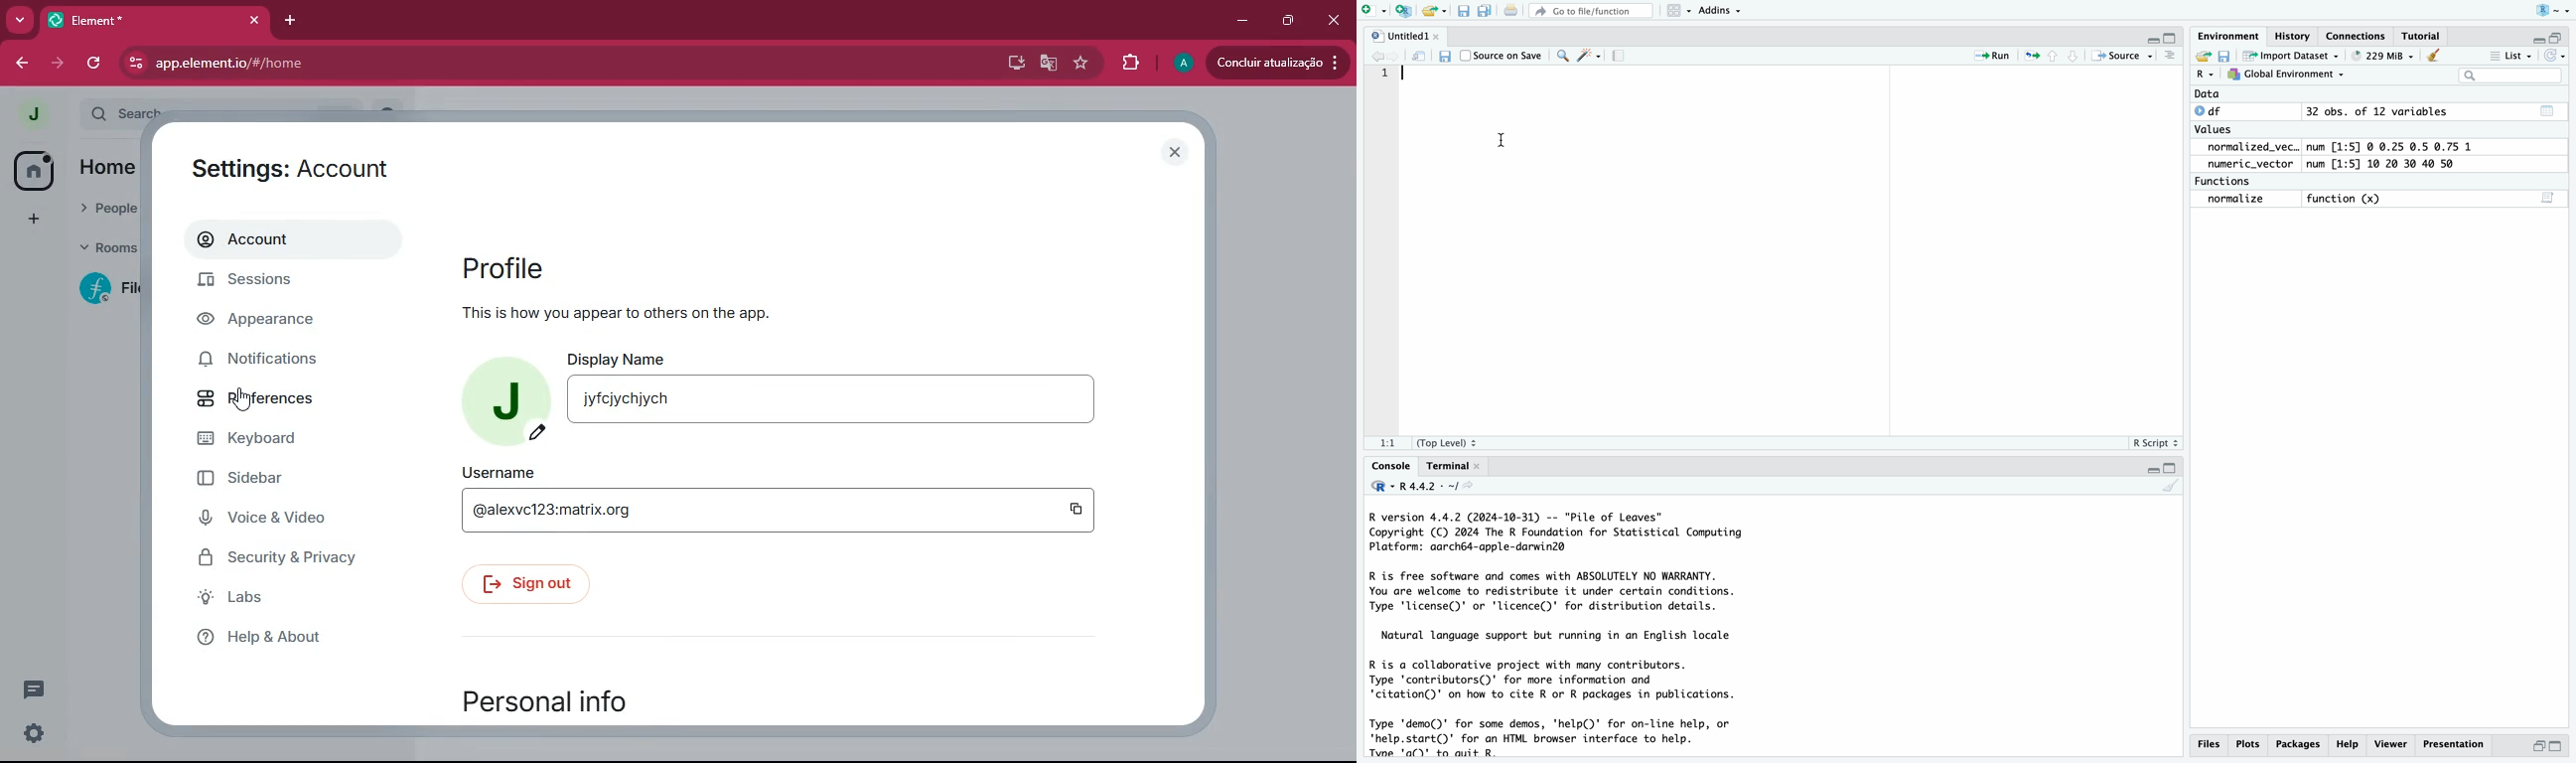  What do you see at coordinates (300, 598) in the screenshot?
I see `labs` at bounding box center [300, 598].